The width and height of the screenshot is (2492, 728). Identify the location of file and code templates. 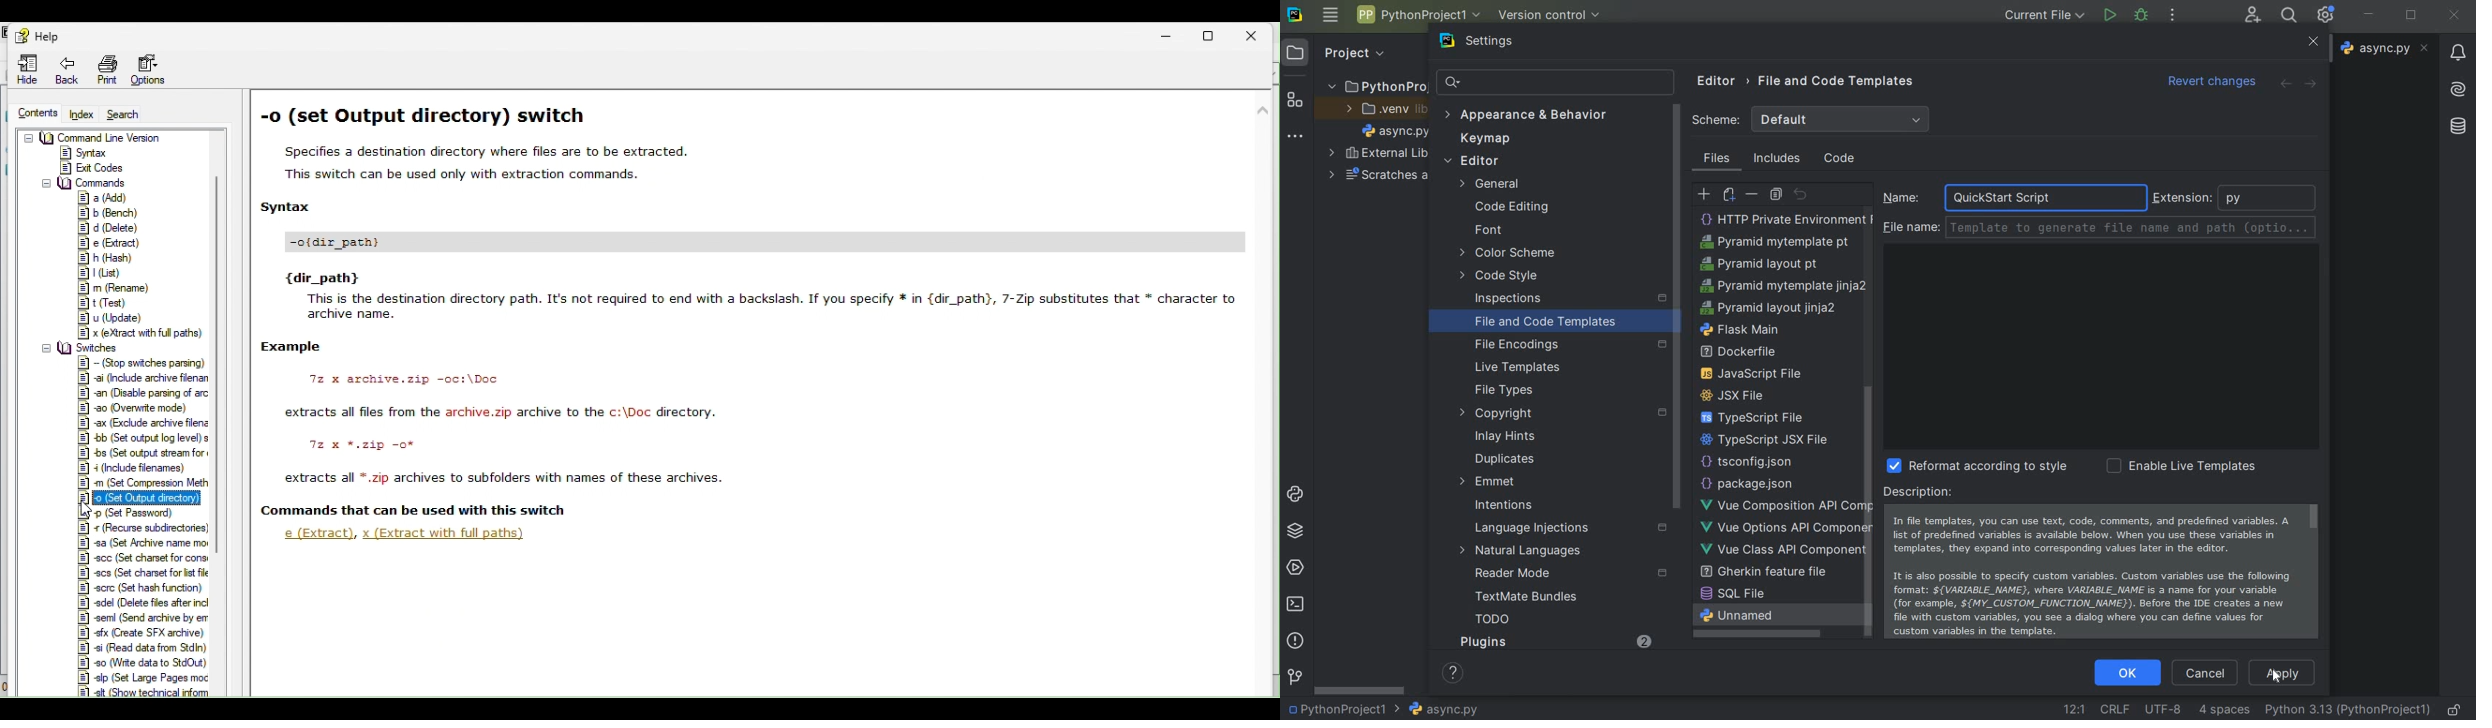
(1836, 83).